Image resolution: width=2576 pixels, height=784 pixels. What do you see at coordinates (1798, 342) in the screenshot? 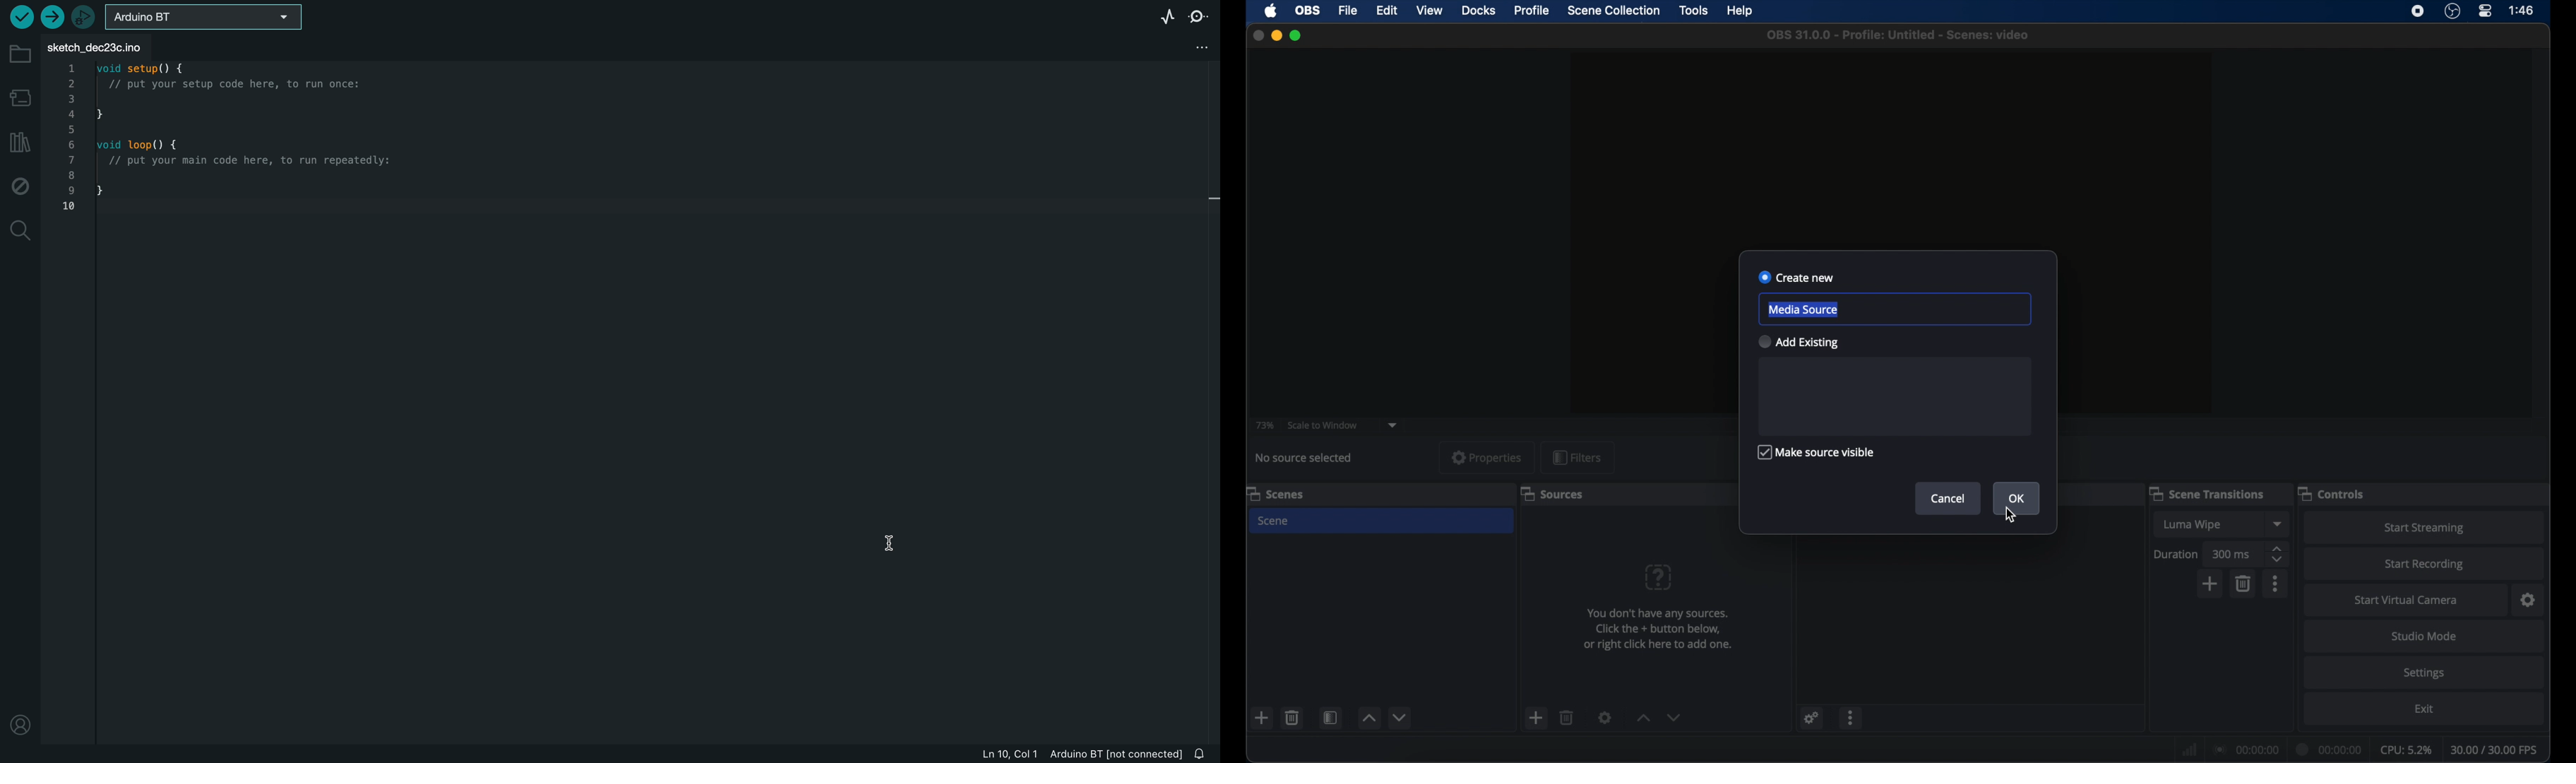
I see `add existing` at bounding box center [1798, 342].